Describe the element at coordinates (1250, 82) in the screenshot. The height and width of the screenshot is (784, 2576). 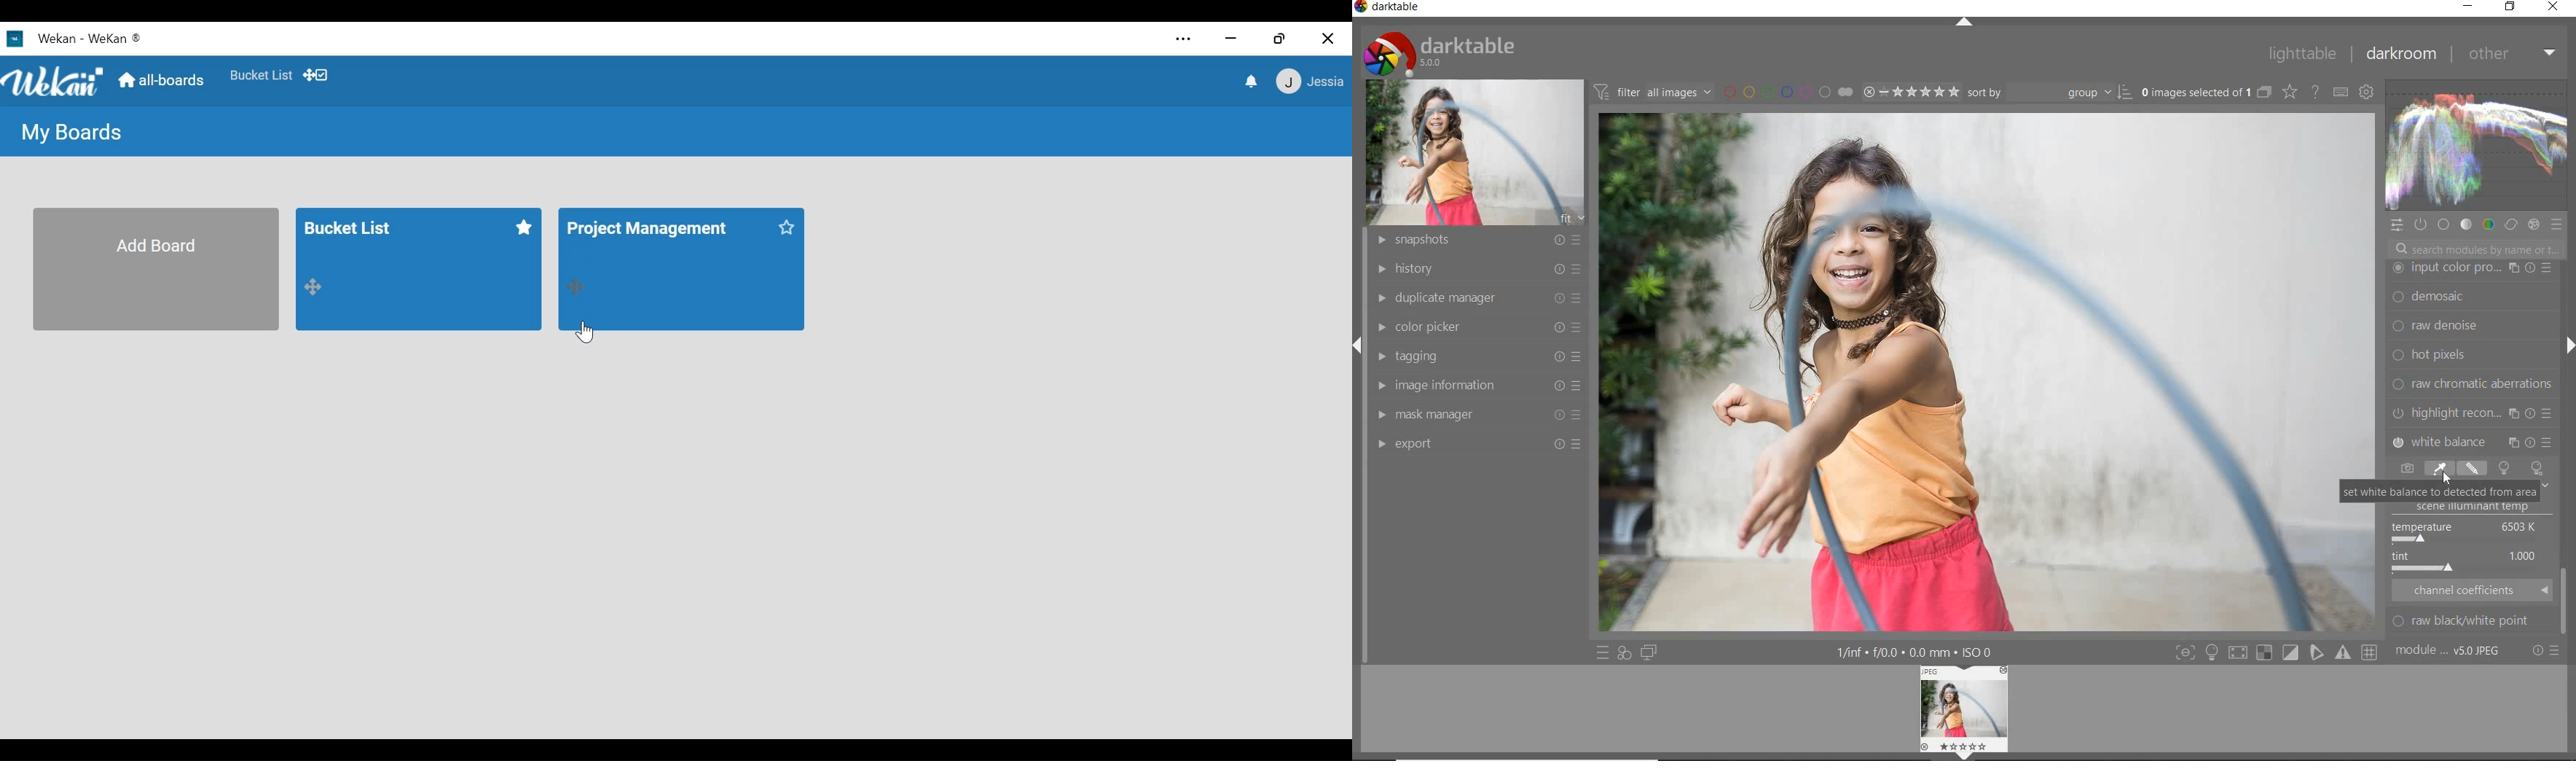
I see `notifications` at that location.